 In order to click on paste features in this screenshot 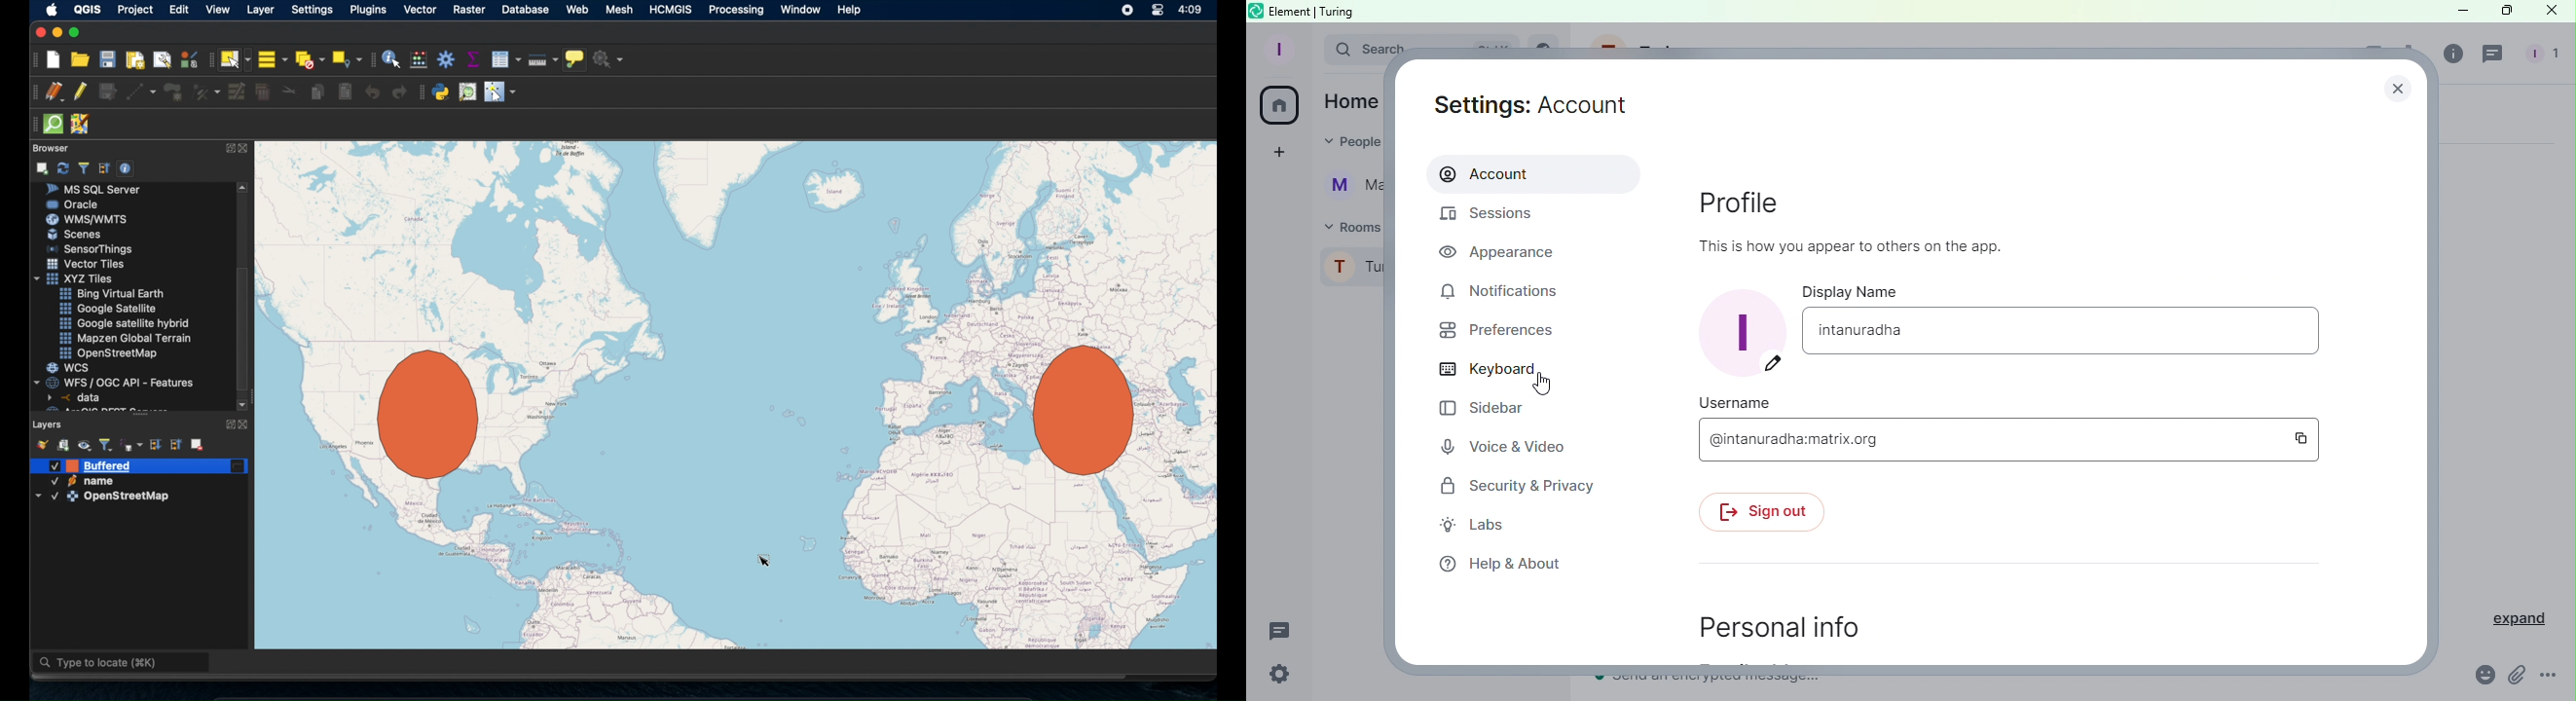, I will do `click(345, 91)`.